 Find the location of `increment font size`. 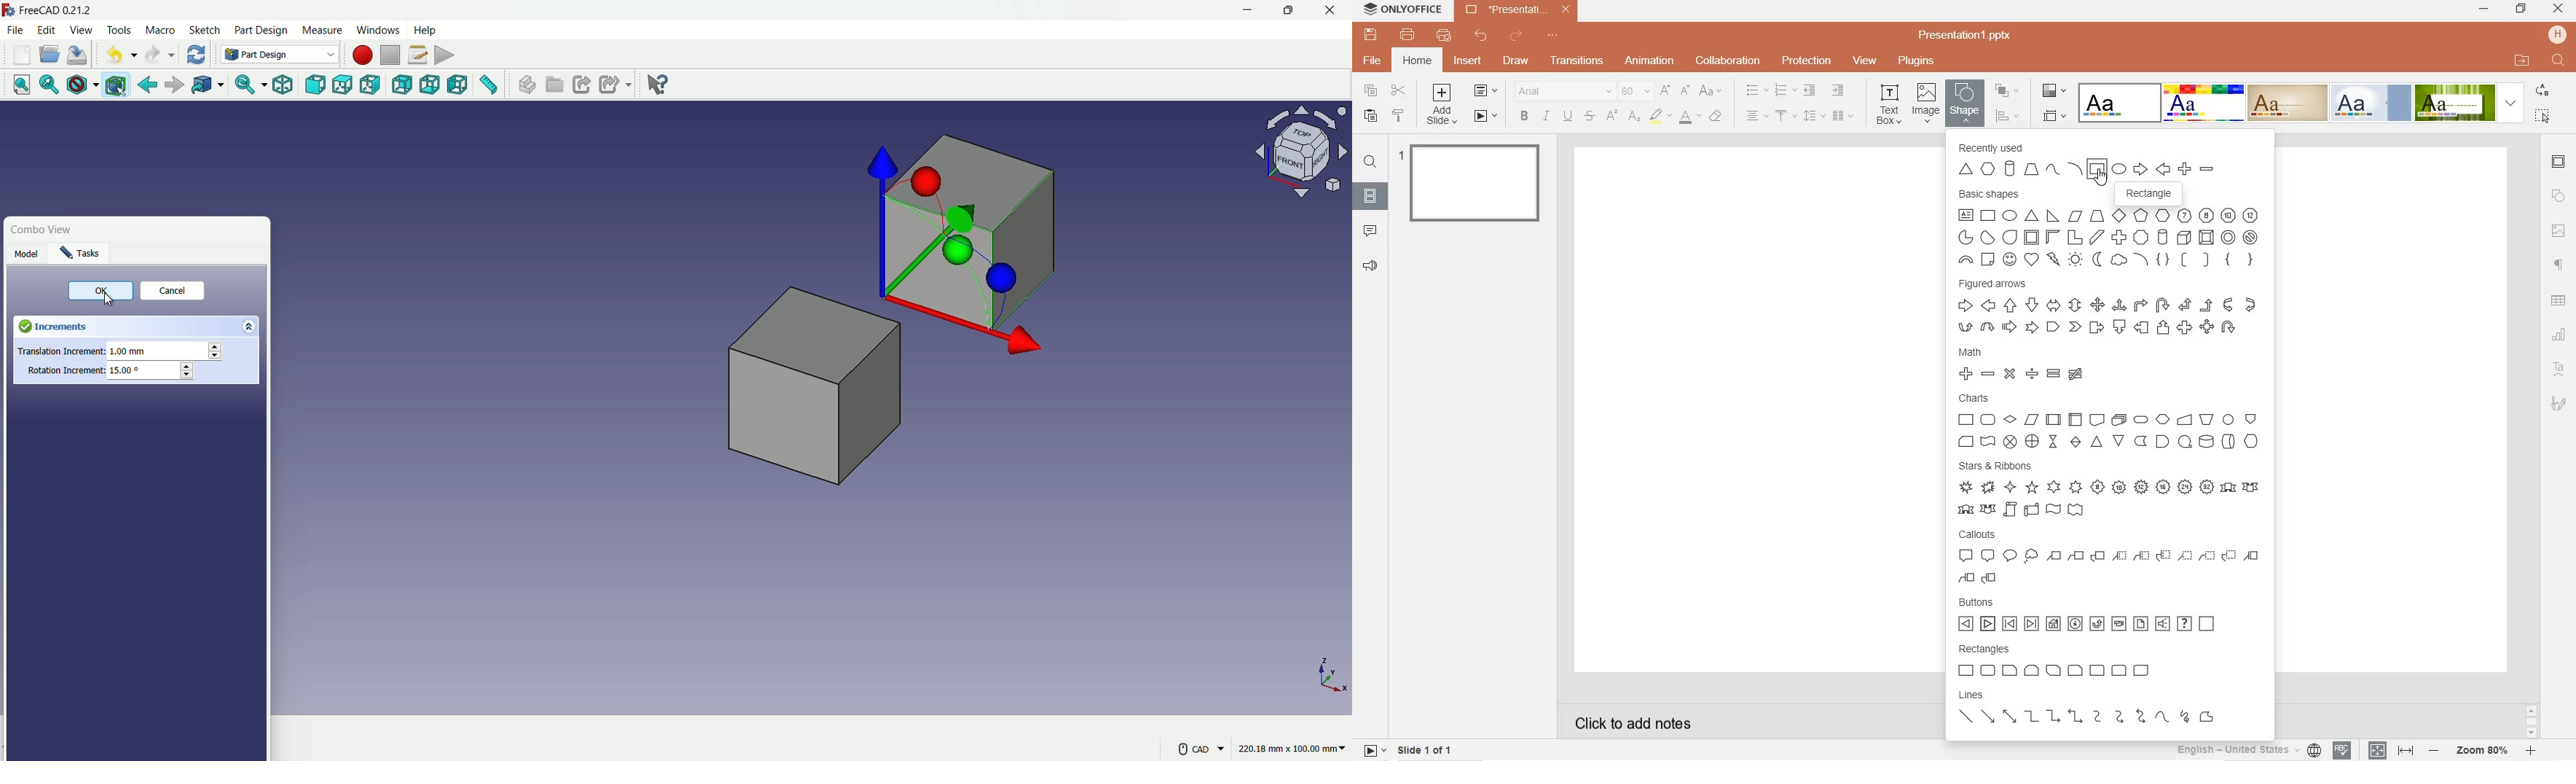

increment font size is located at coordinates (1666, 90).